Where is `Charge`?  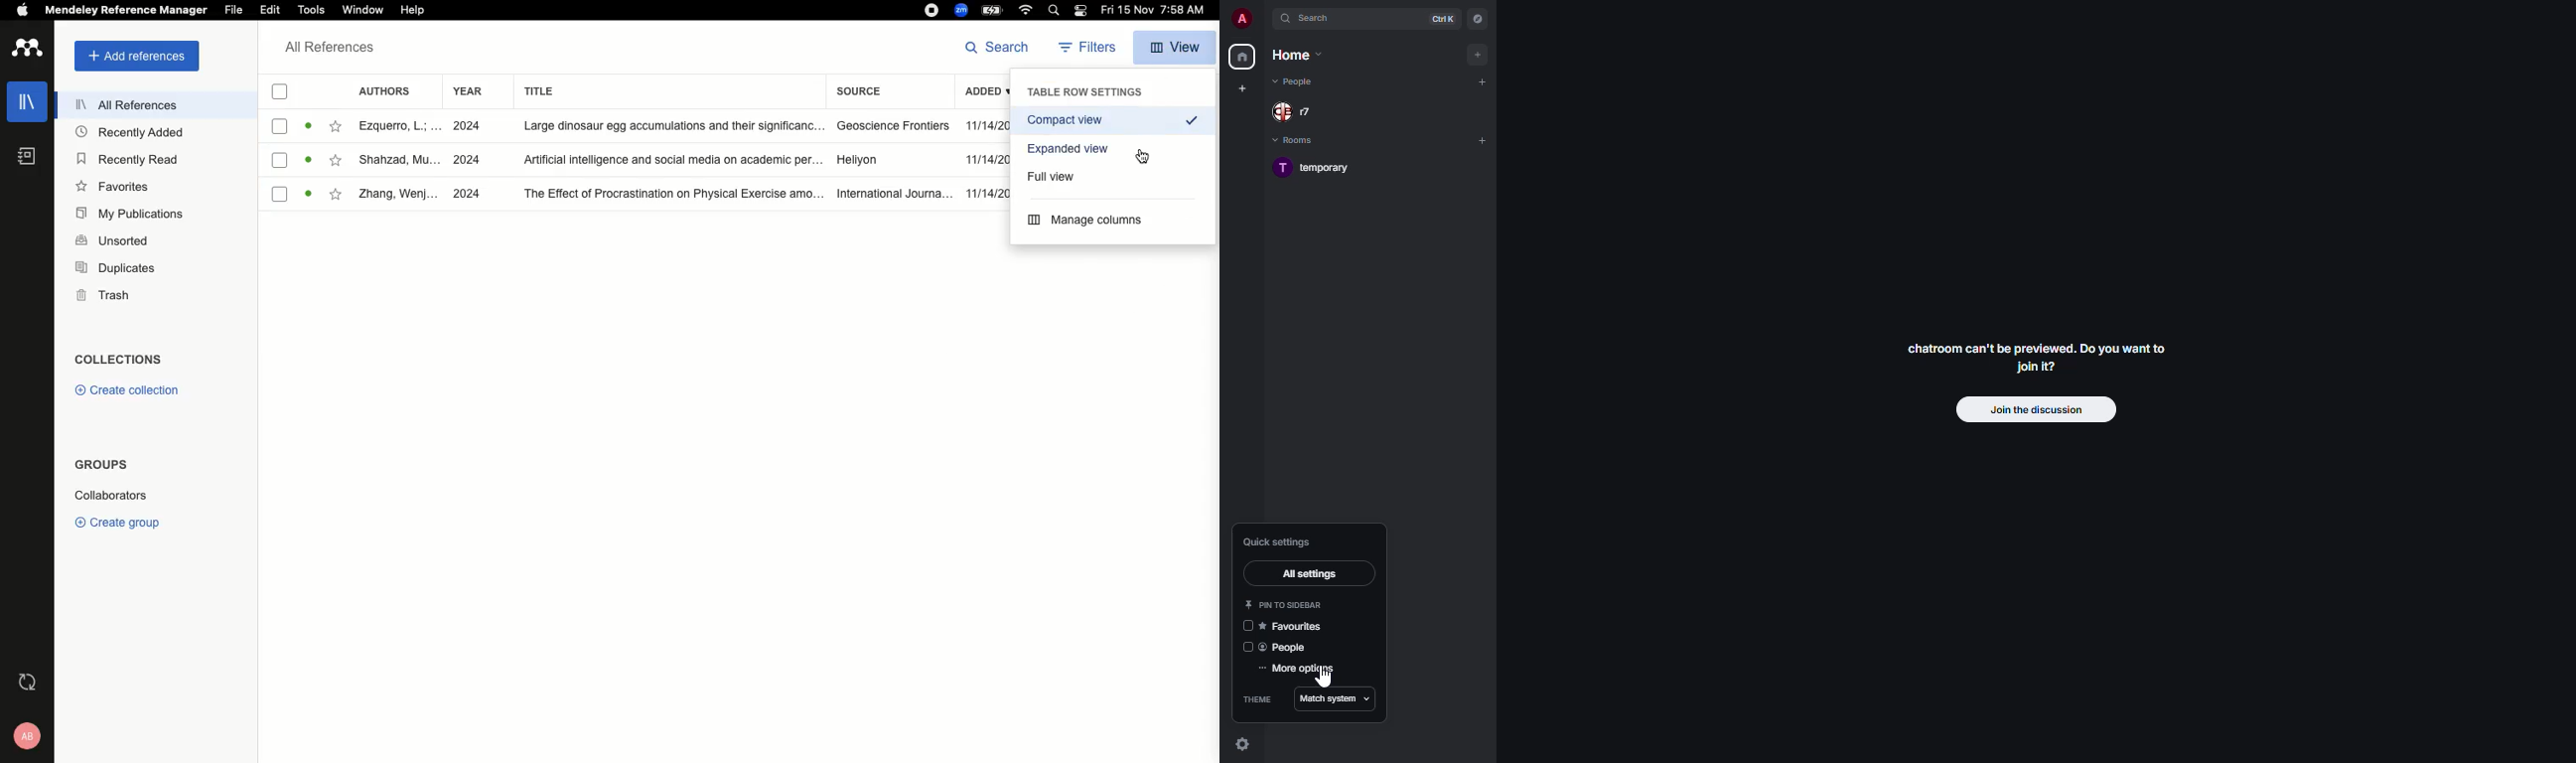
Charge is located at coordinates (992, 10).